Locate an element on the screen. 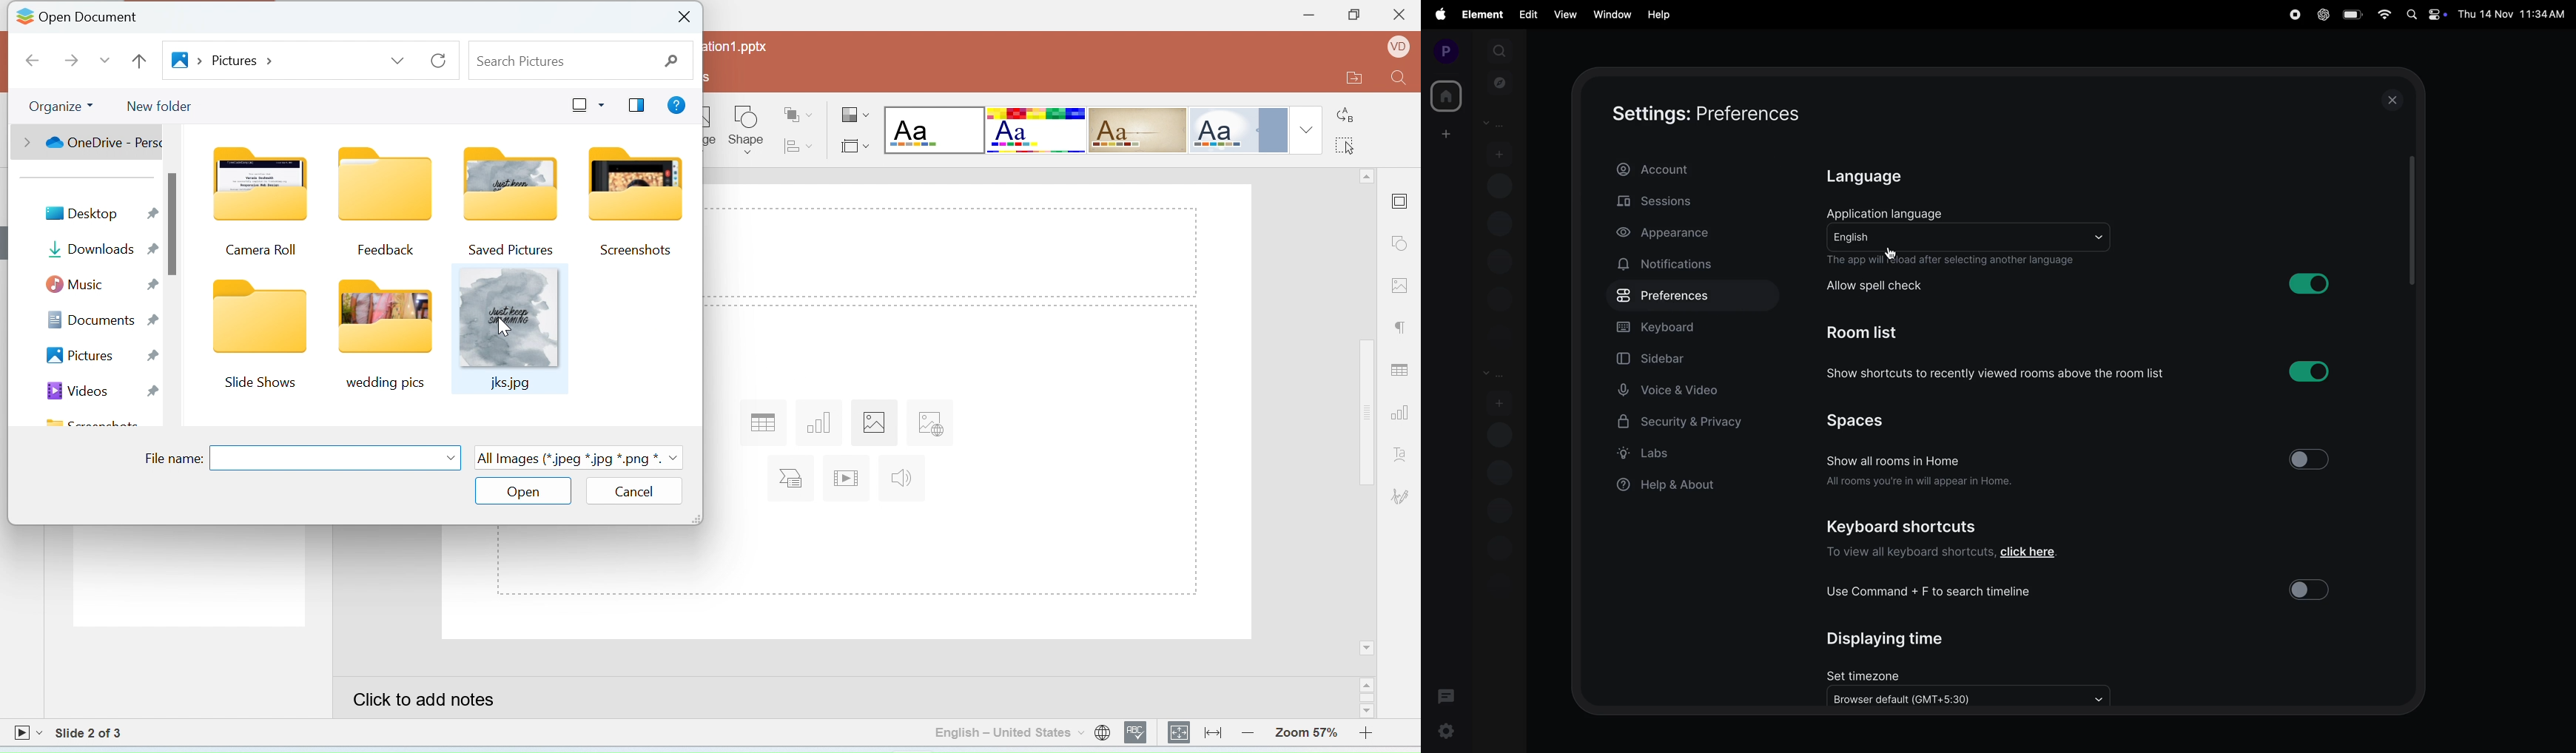 Image resolution: width=2576 pixels, height=756 pixels. help and about is located at coordinates (1673, 487).